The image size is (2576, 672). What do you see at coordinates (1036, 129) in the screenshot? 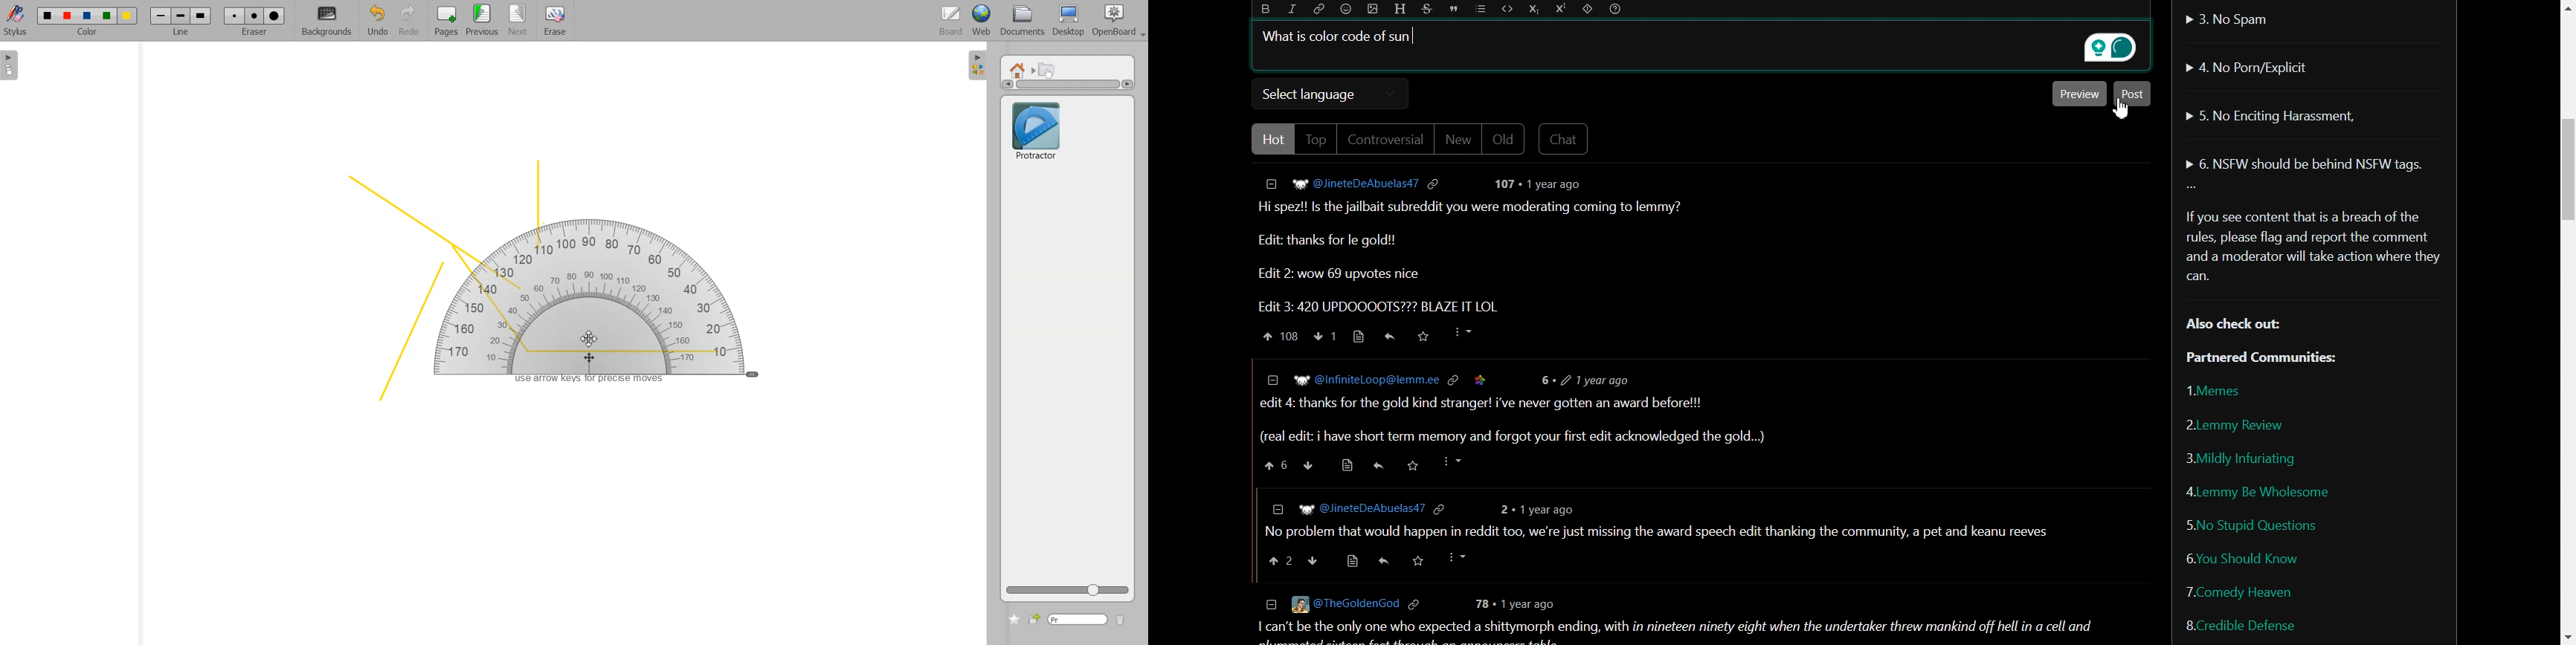
I see `Protractor` at bounding box center [1036, 129].